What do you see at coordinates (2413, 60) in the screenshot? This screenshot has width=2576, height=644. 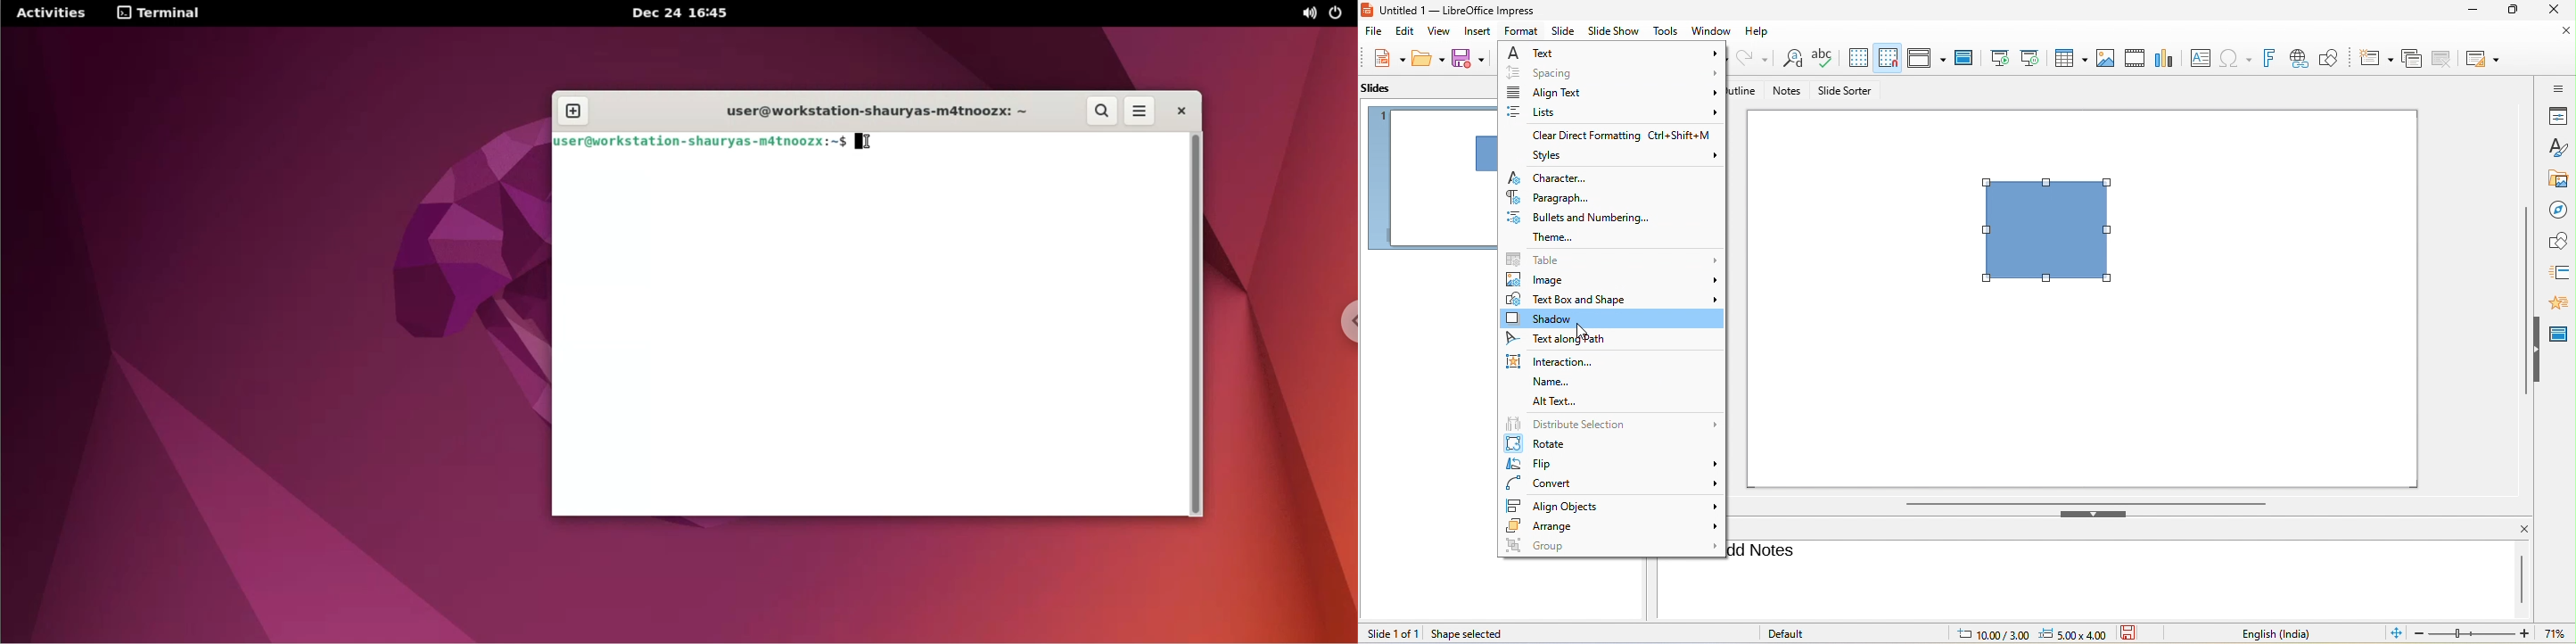 I see `duplicate slide` at bounding box center [2413, 60].